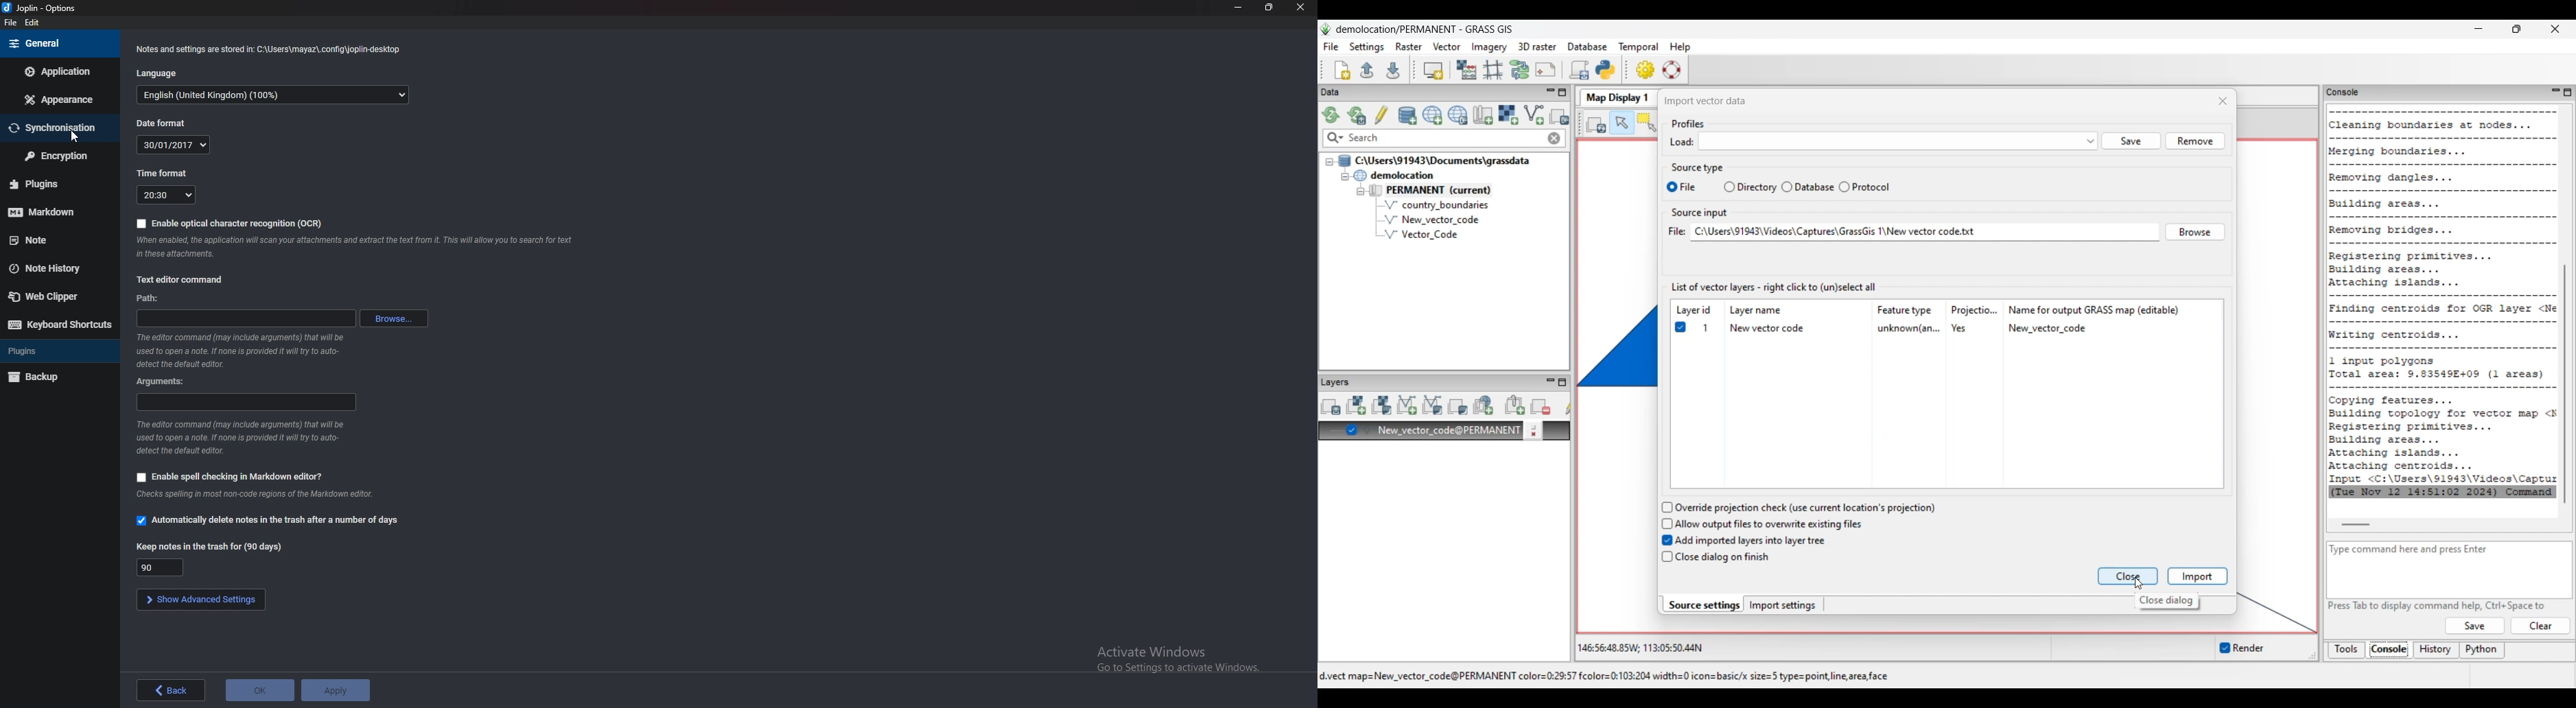 This screenshot has height=728, width=2576. What do you see at coordinates (180, 279) in the screenshot?
I see `text editor command` at bounding box center [180, 279].